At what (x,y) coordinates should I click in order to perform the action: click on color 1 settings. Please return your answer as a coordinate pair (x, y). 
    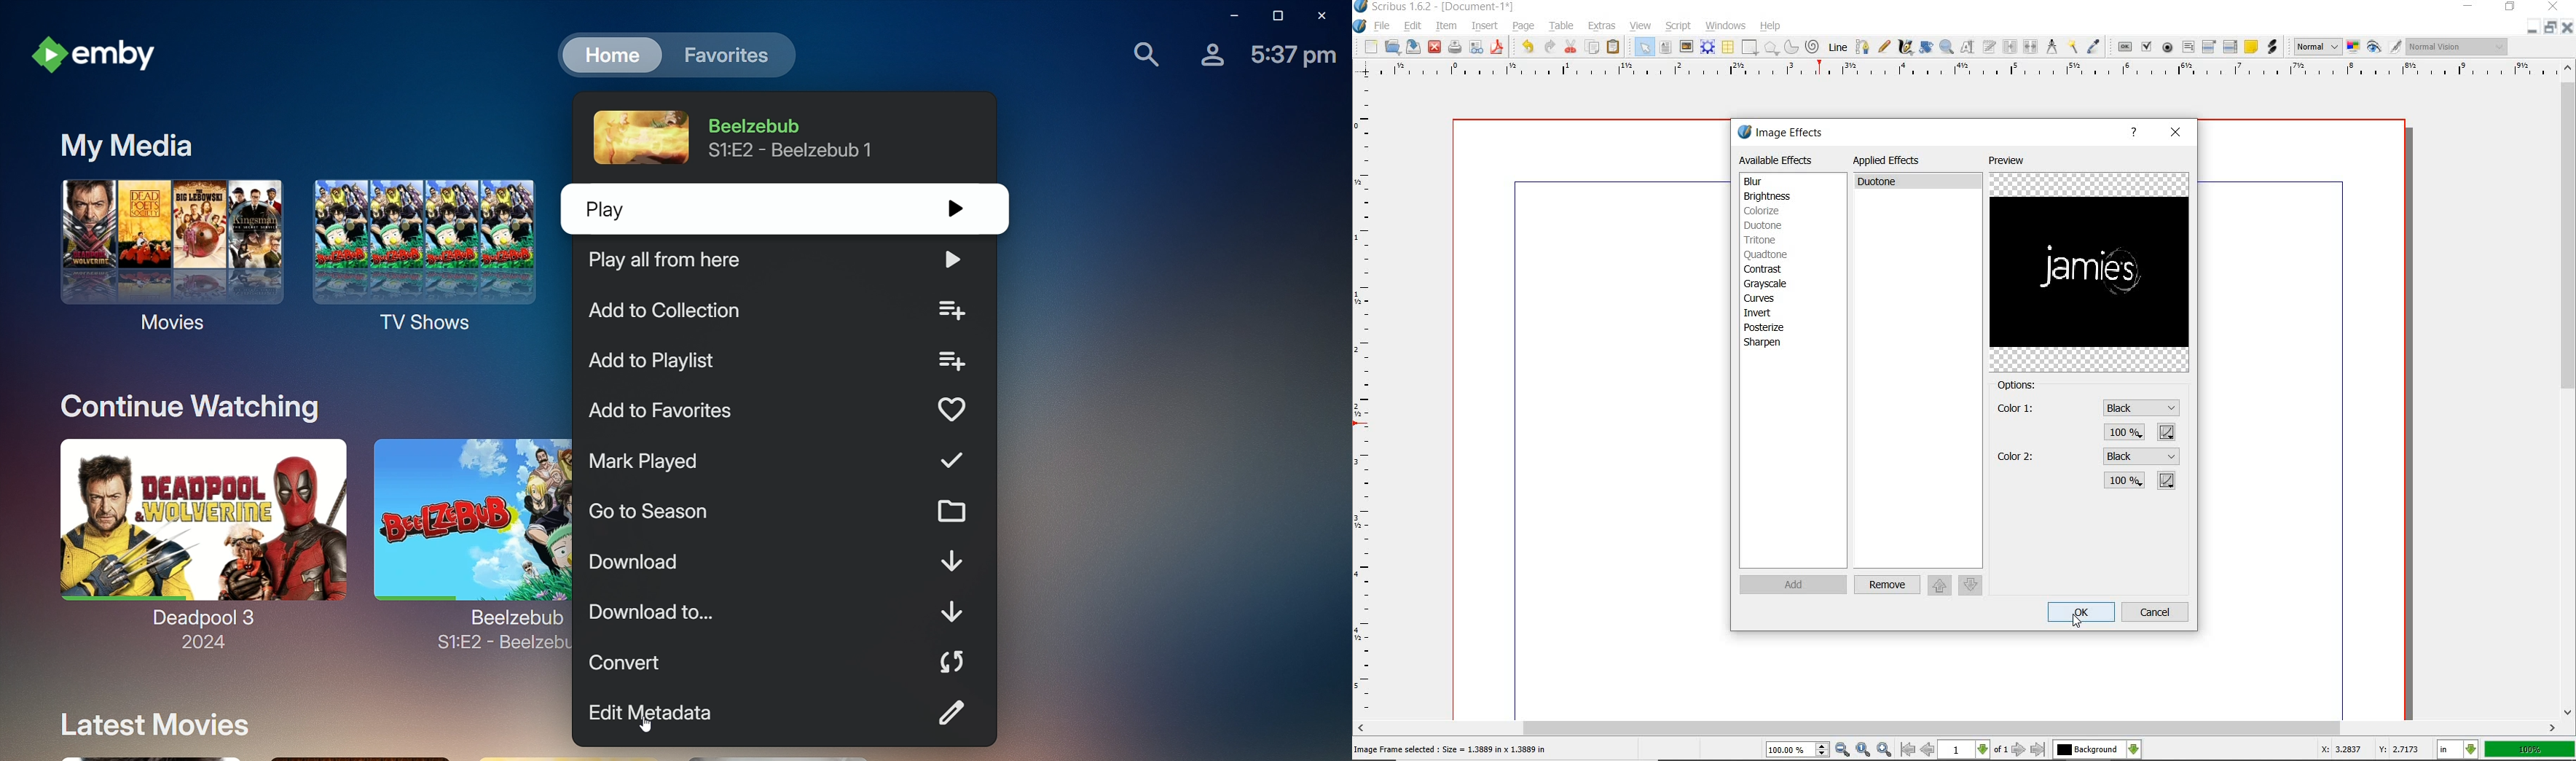
    Looking at the image, I should click on (2088, 422).